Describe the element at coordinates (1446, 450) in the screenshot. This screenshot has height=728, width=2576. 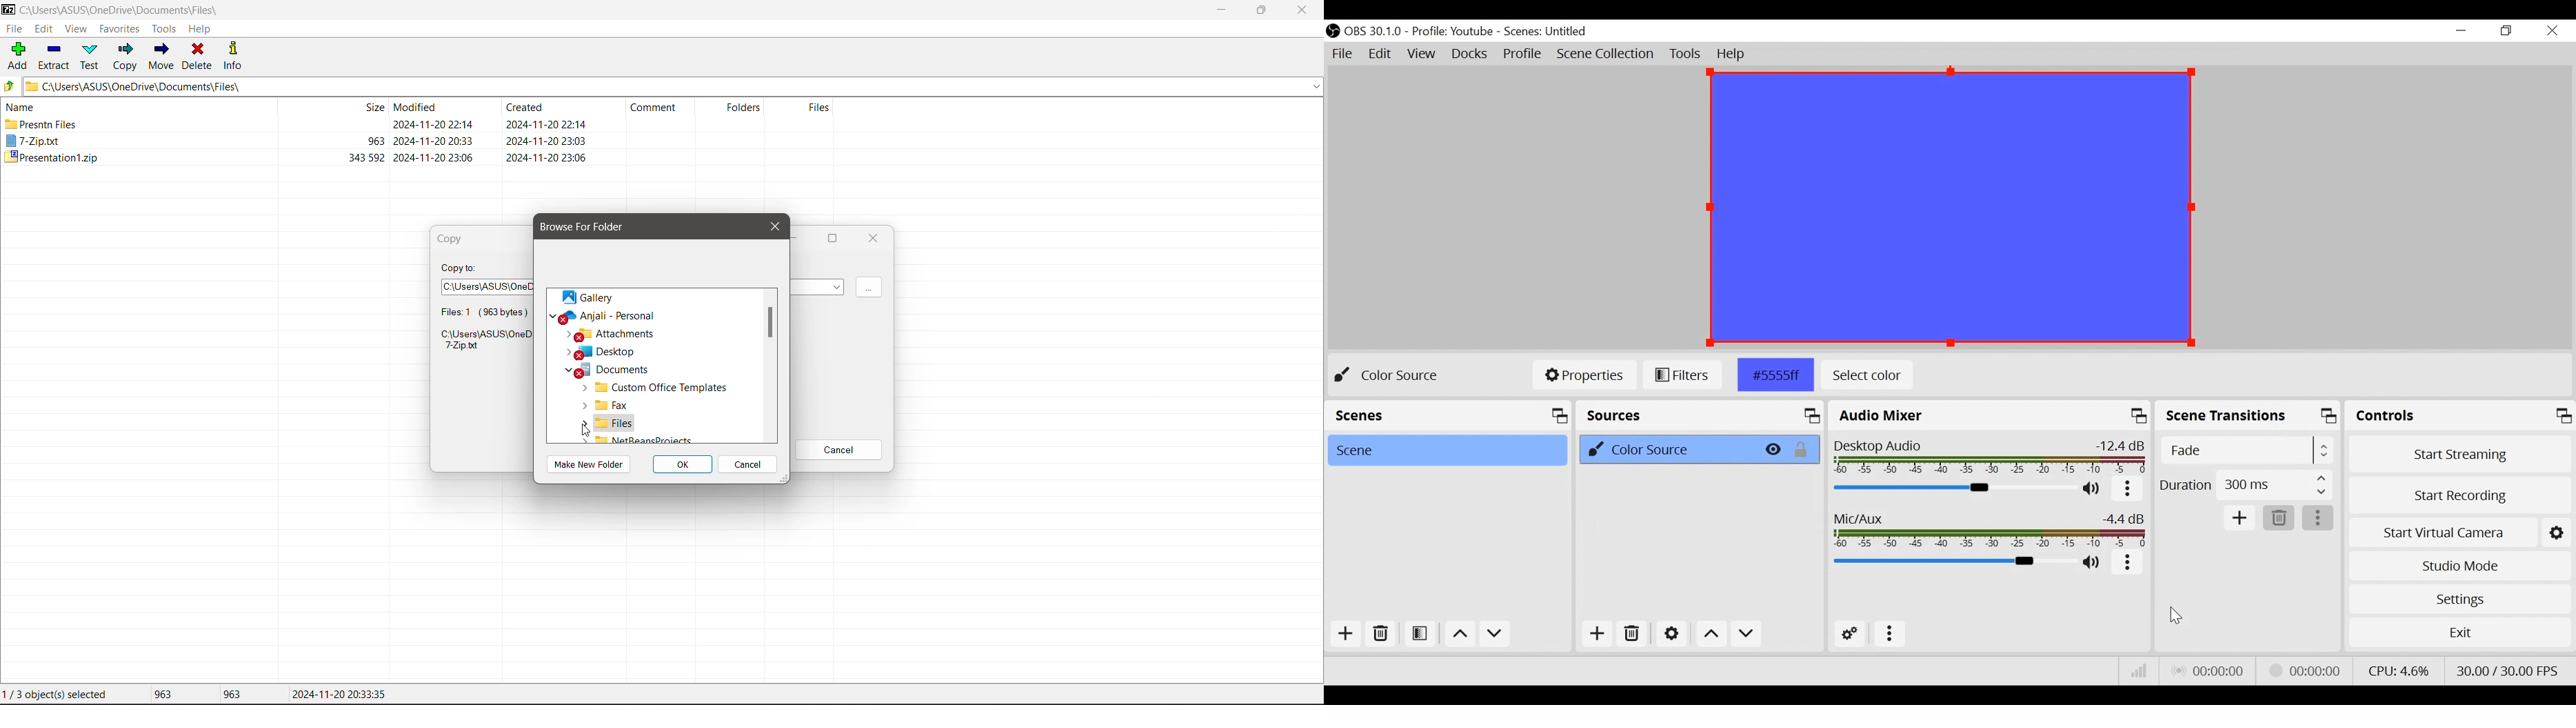
I see `Scene` at that location.